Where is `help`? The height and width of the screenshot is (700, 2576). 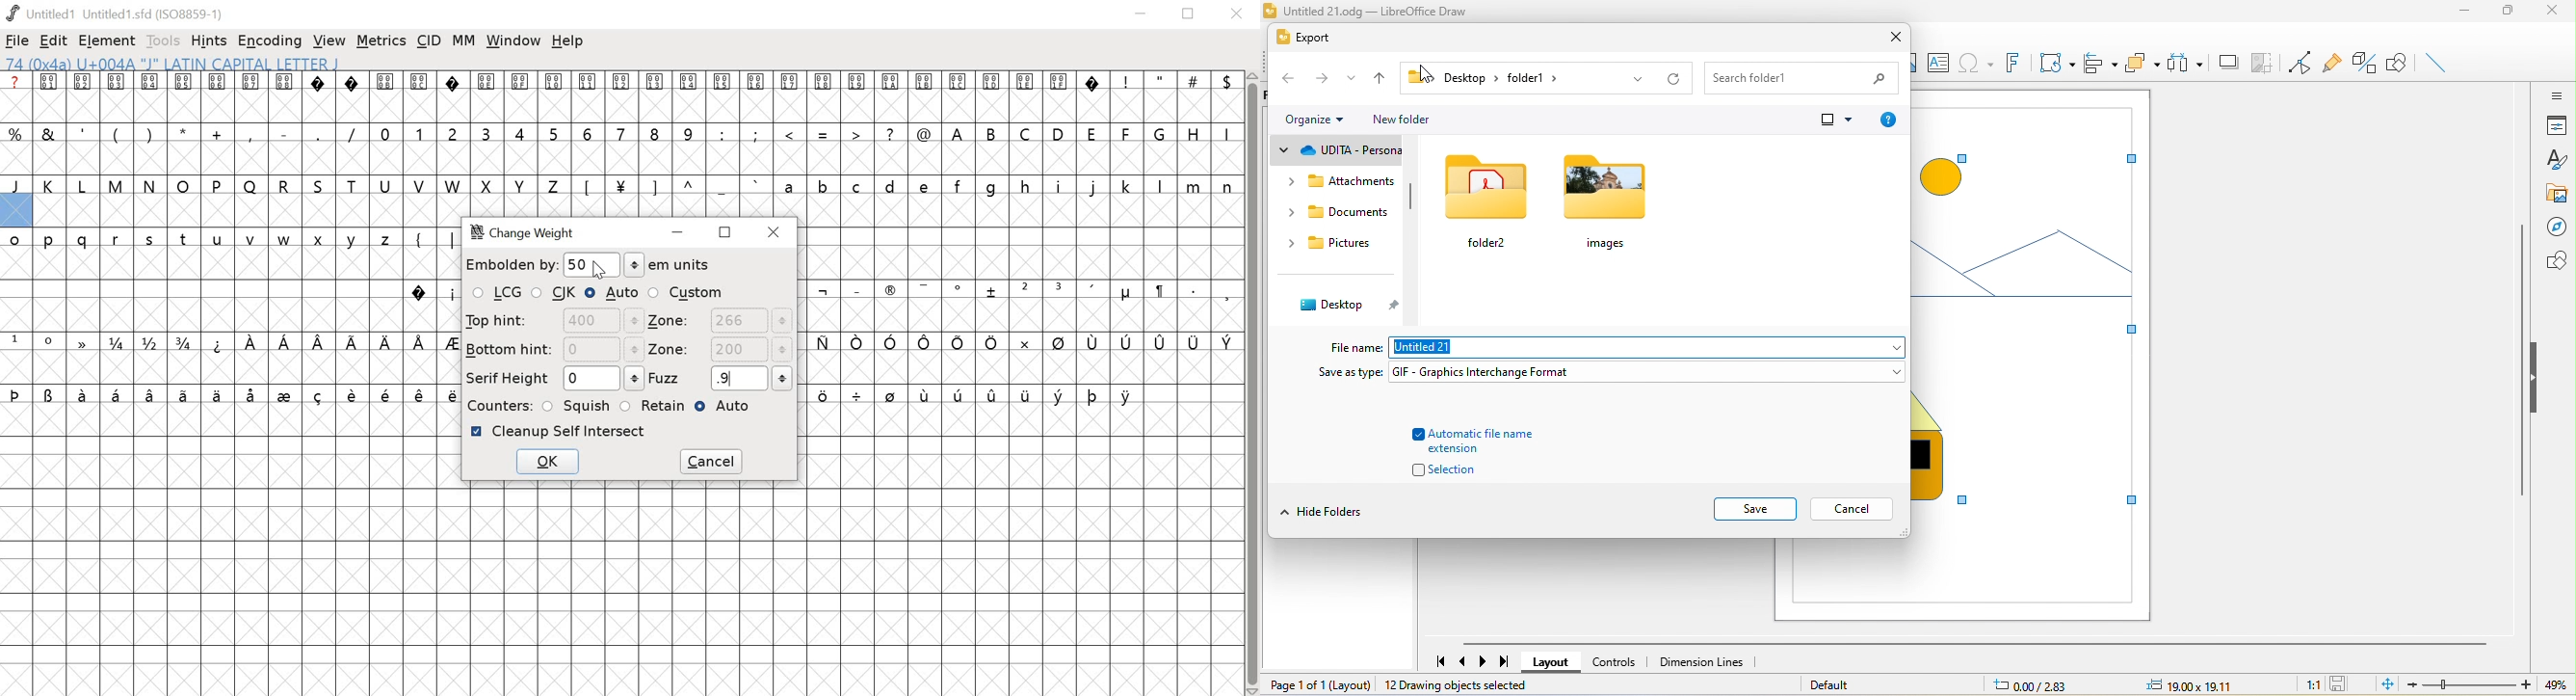 help is located at coordinates (1887, 120).